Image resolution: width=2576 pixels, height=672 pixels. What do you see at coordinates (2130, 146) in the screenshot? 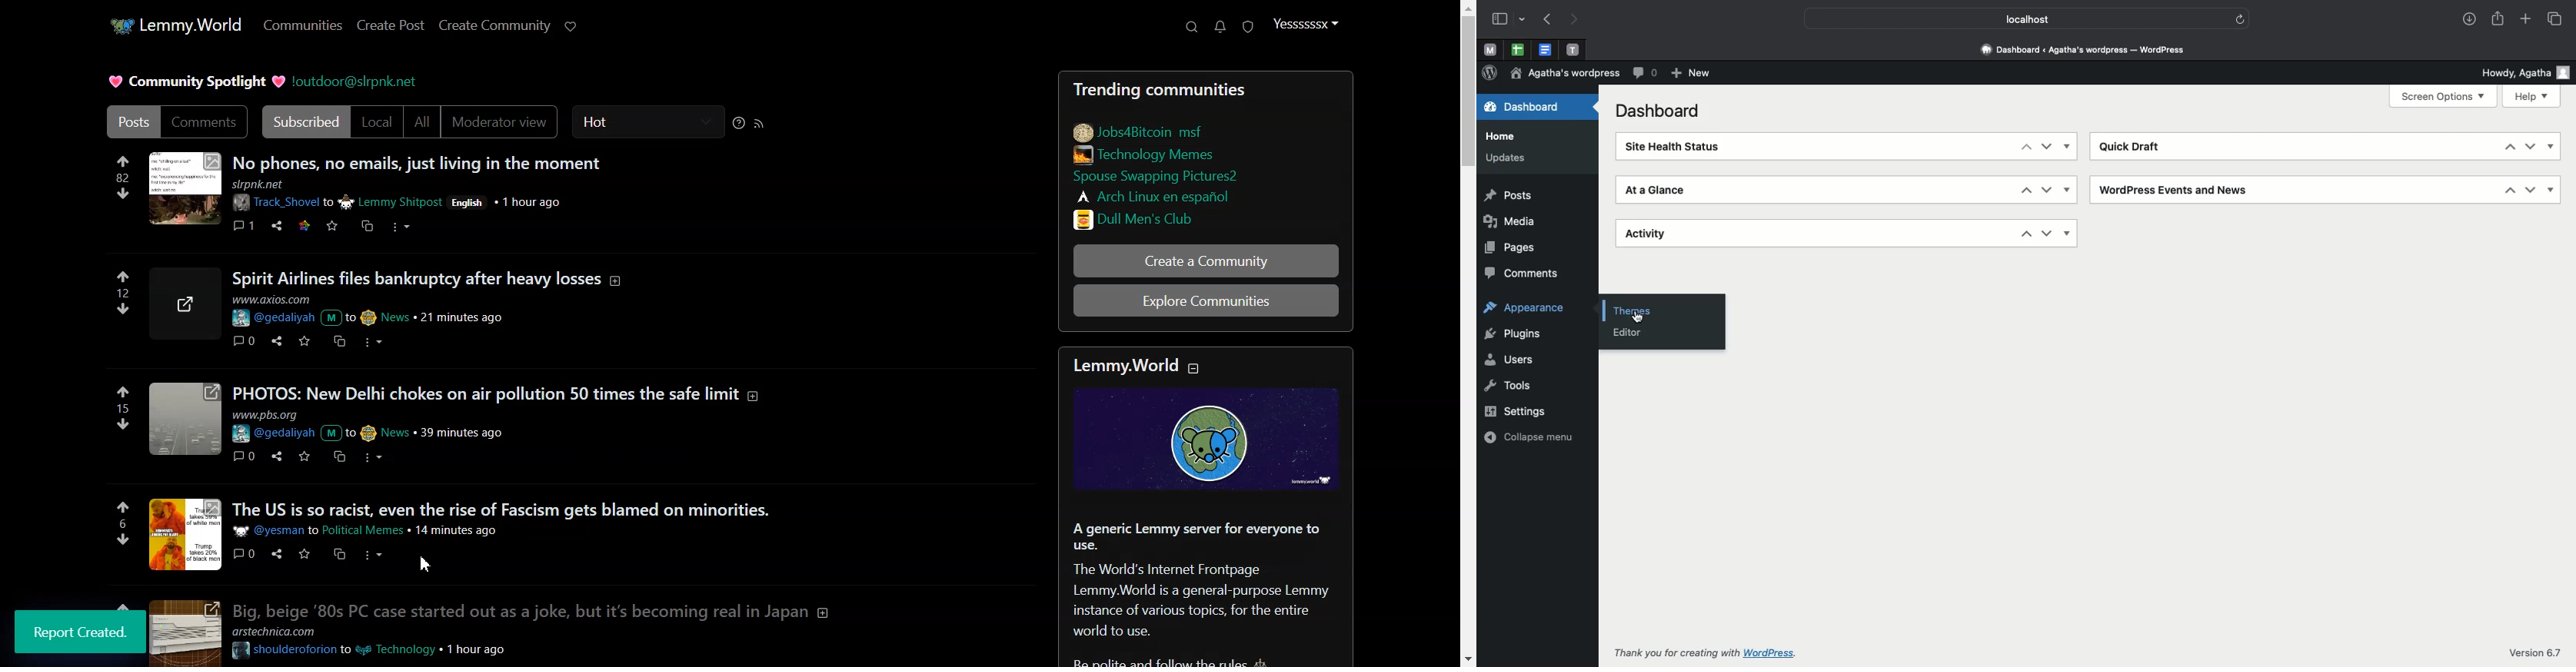
I see `Quick draft` at bounding box center [2130, 146].